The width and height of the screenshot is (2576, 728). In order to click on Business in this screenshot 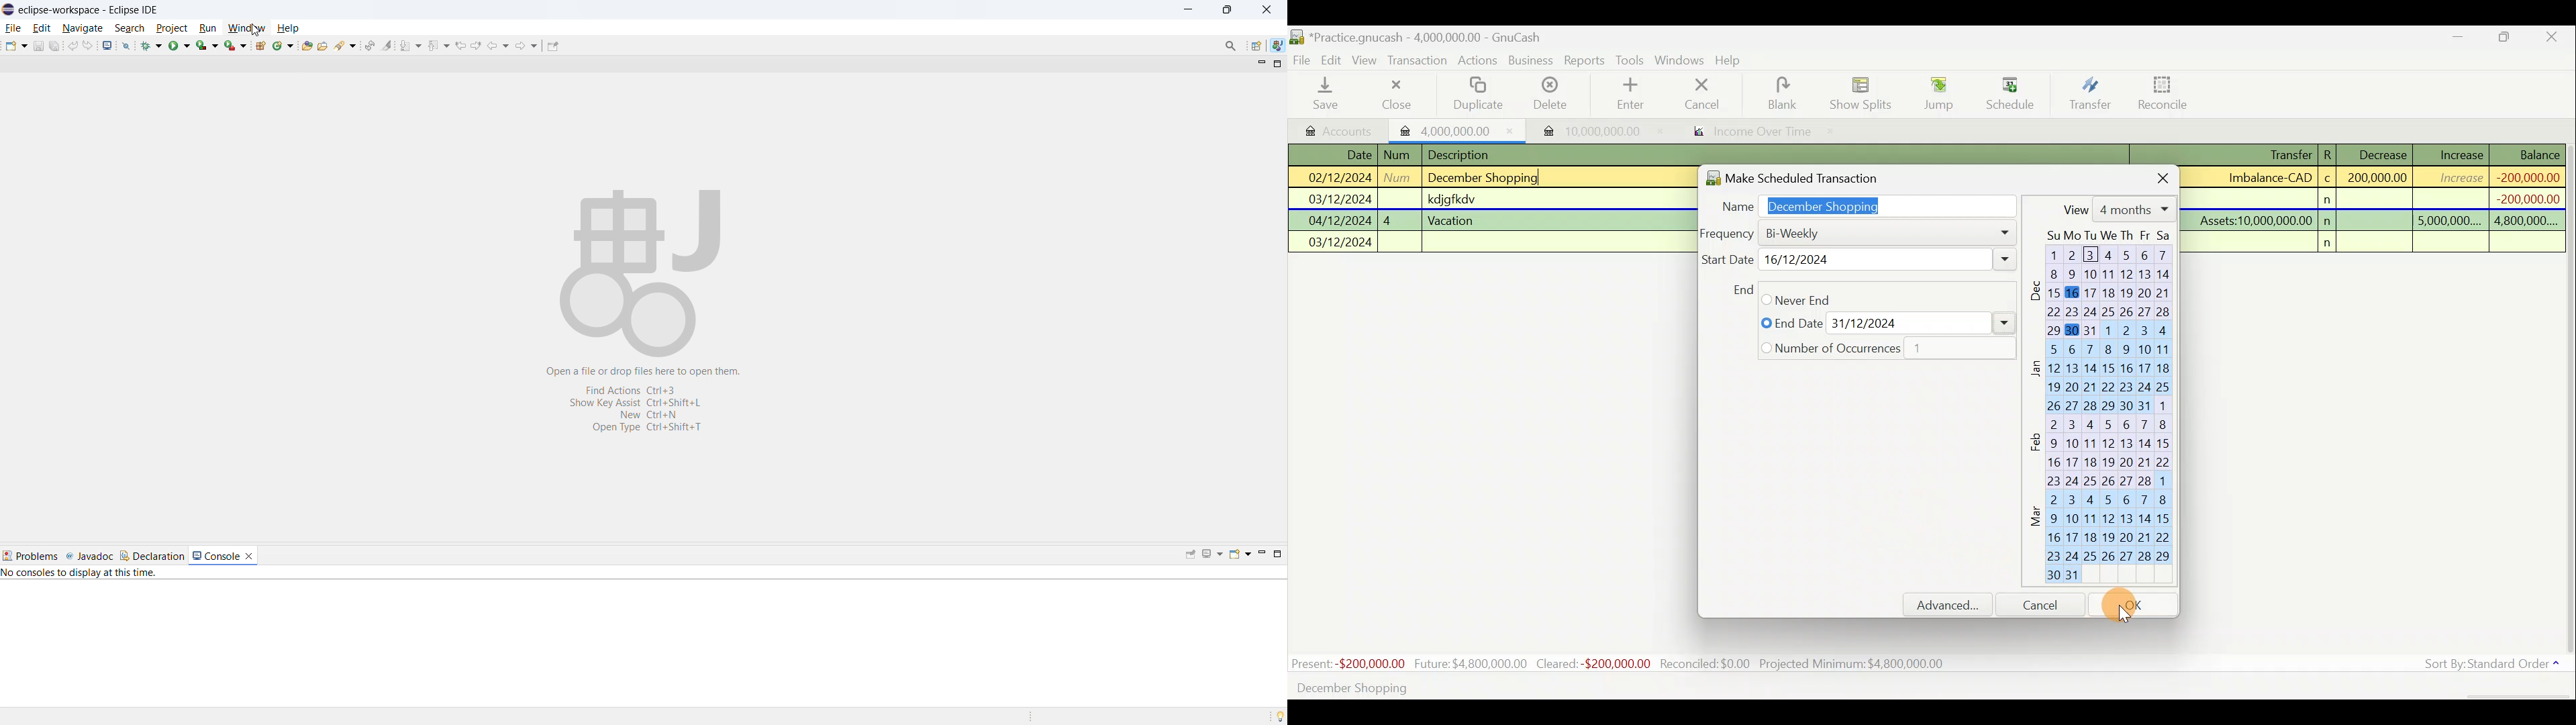, I will do `click(1532, 61)`.